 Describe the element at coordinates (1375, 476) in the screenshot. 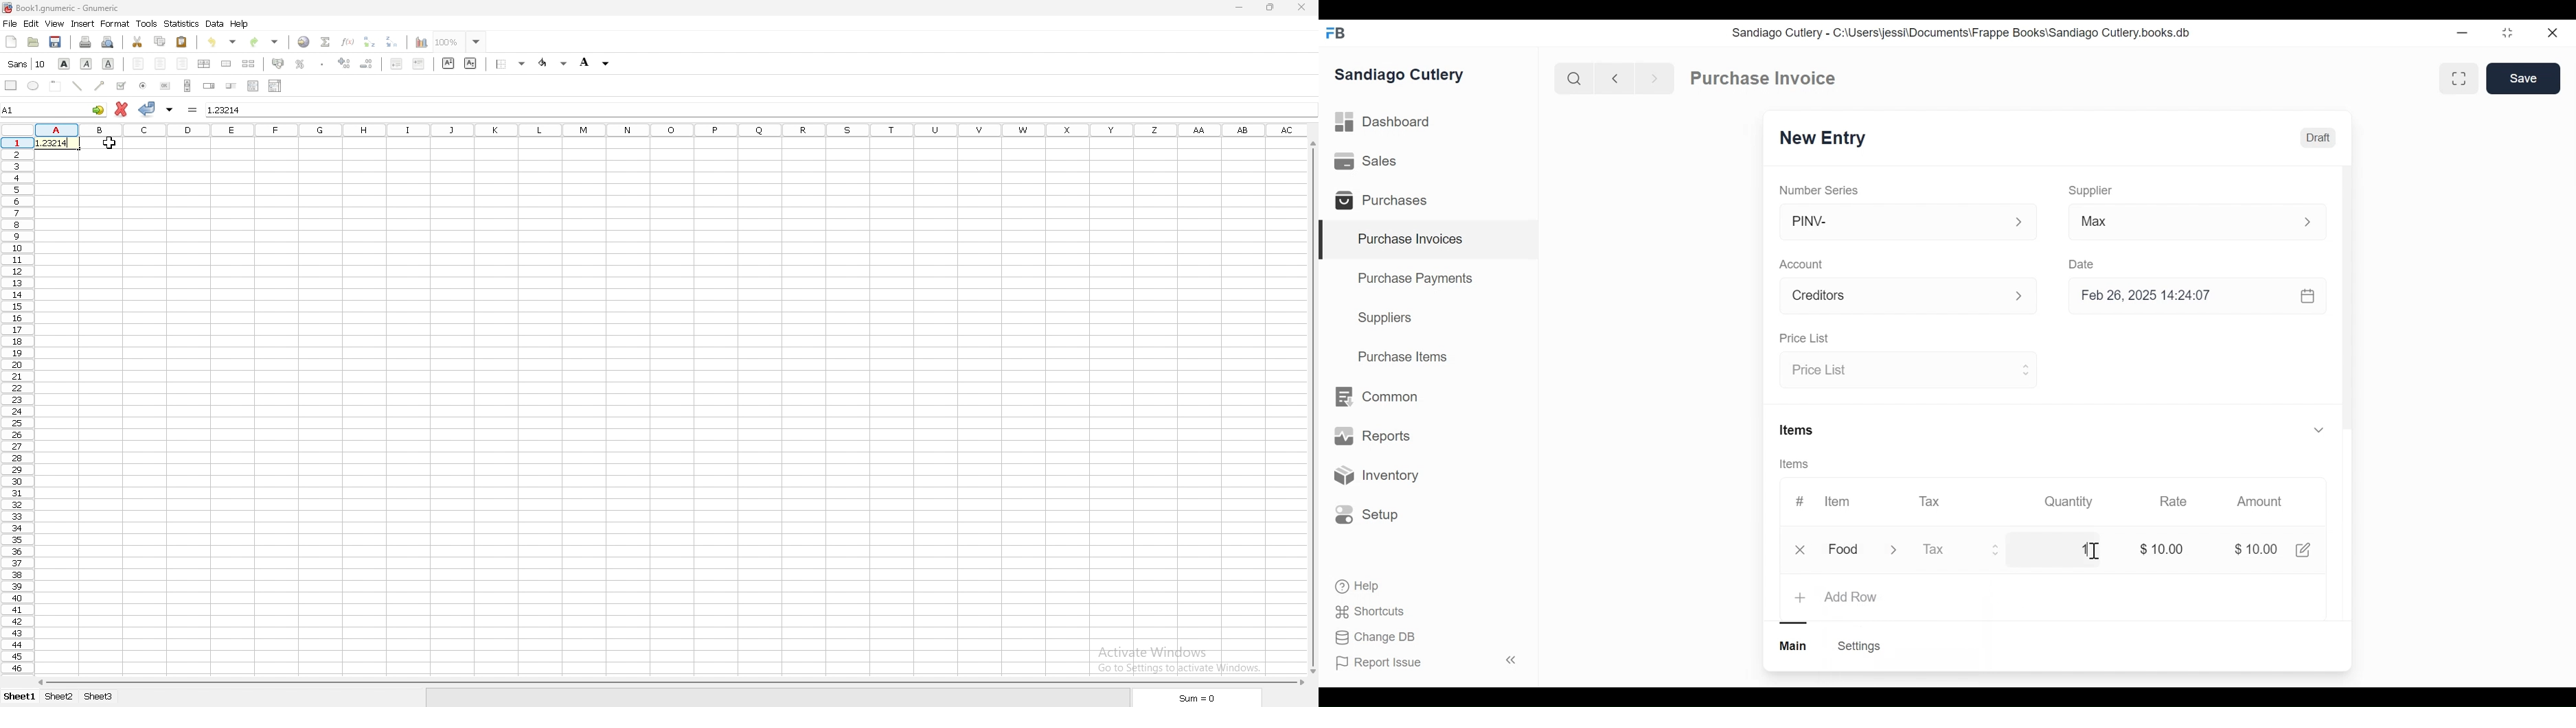

I see `Inventory` at that location.